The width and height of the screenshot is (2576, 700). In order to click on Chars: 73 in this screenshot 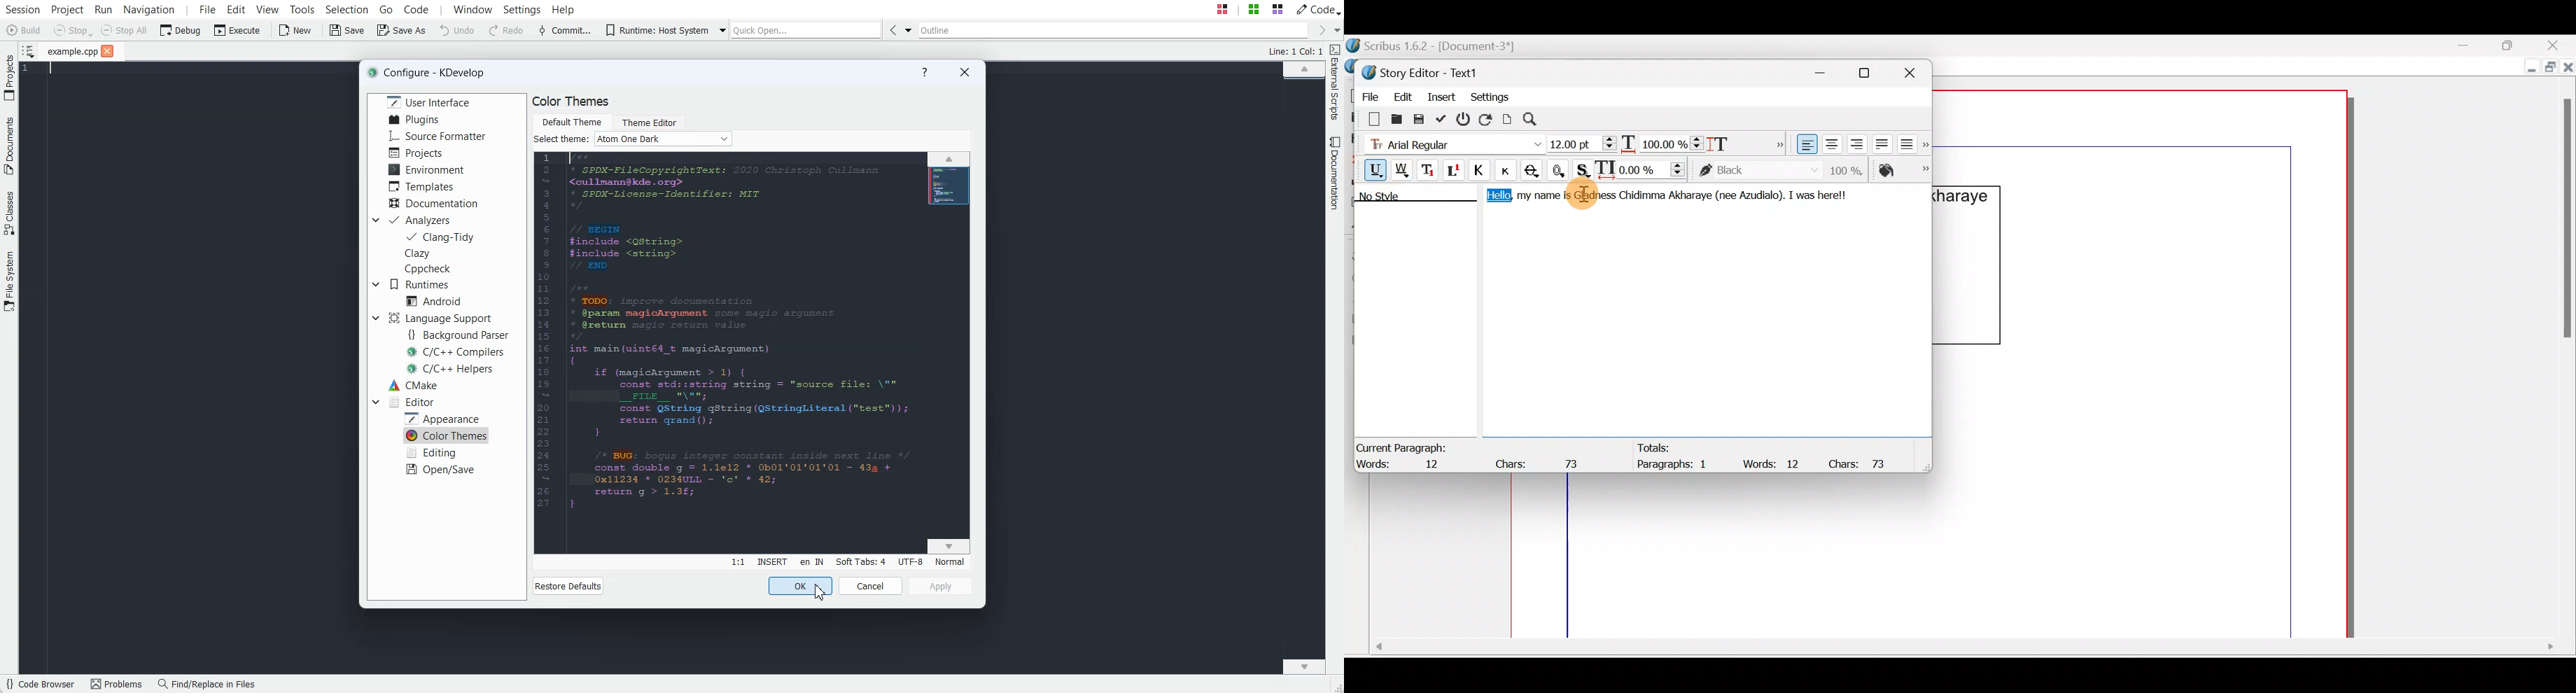, I will do `click(1540, 460)`.